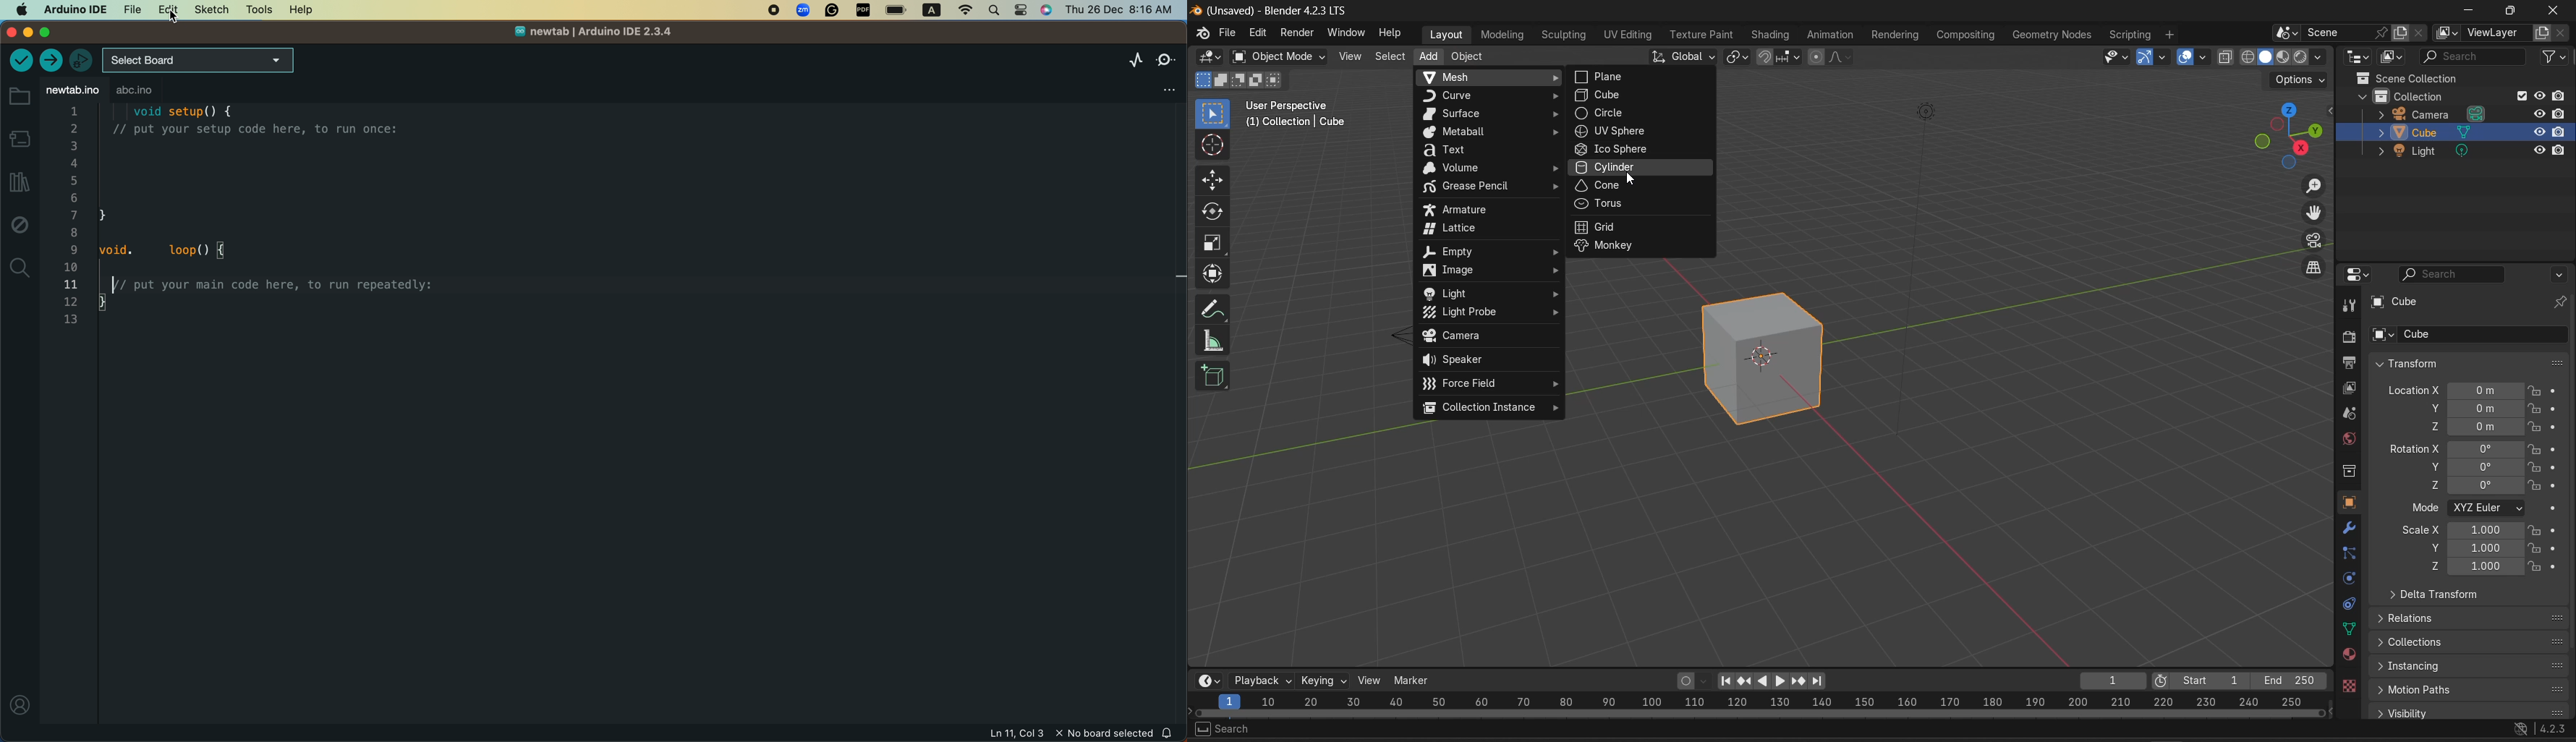 The width and height of the screenshot is (2576, 756). Describe the element at coordinates (2474, 427) in the screenshot. I see `location z` at that location.